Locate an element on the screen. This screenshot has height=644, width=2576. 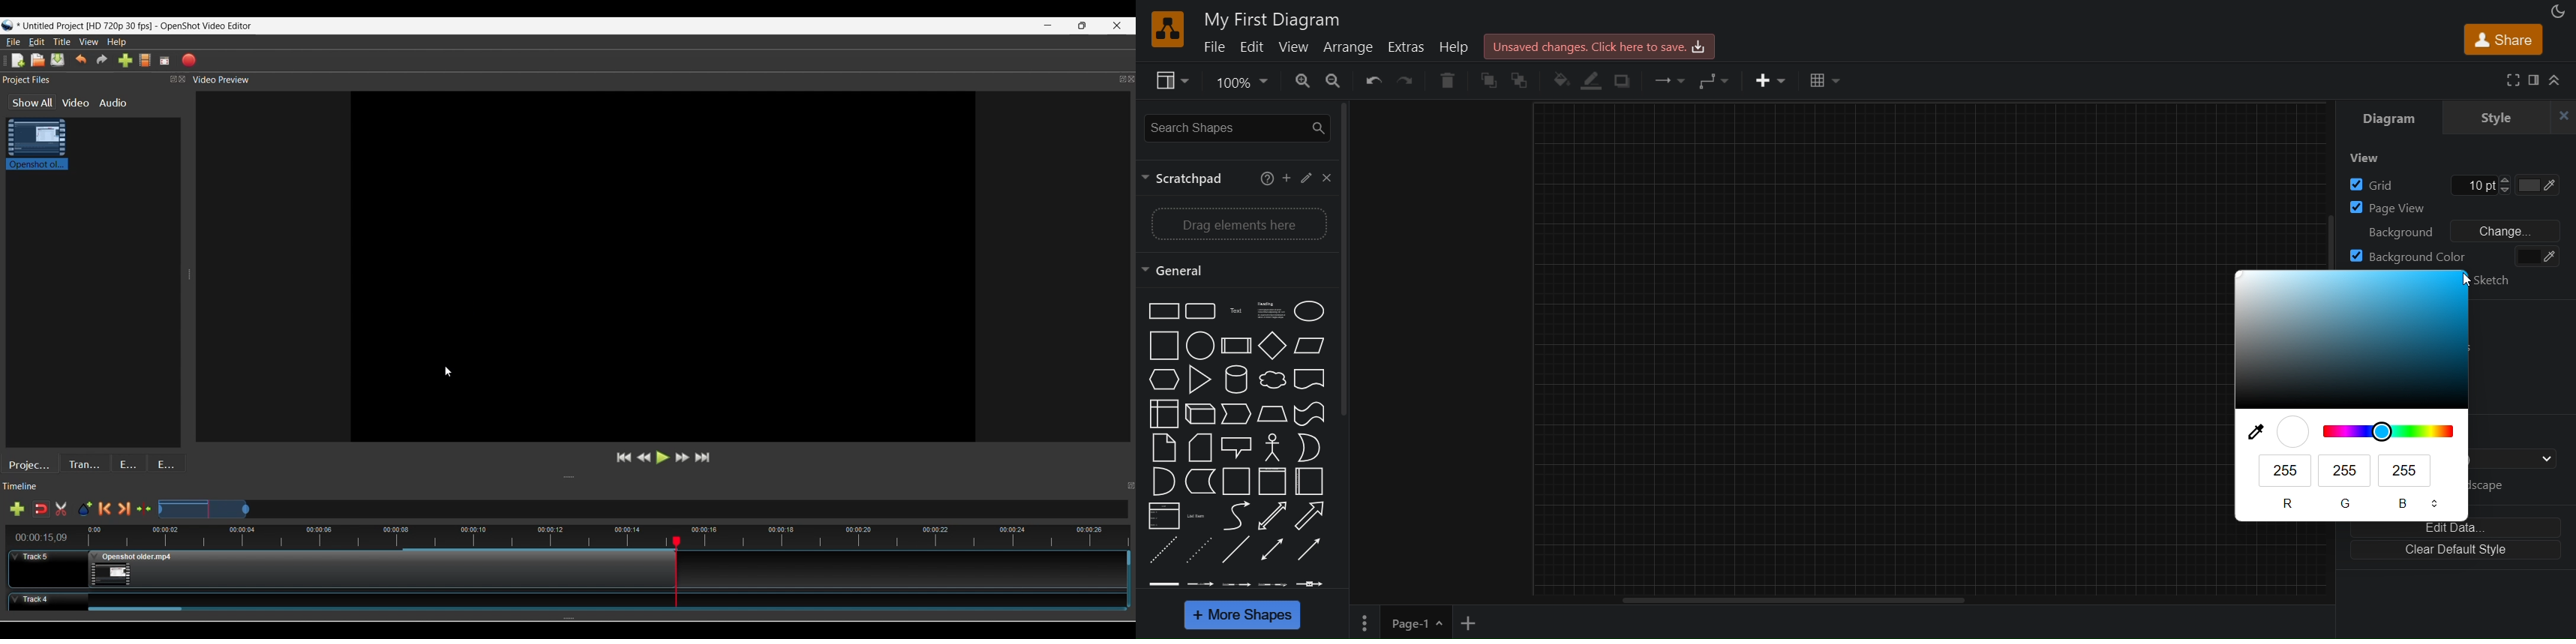
general is located at coordinates (1178, 270).